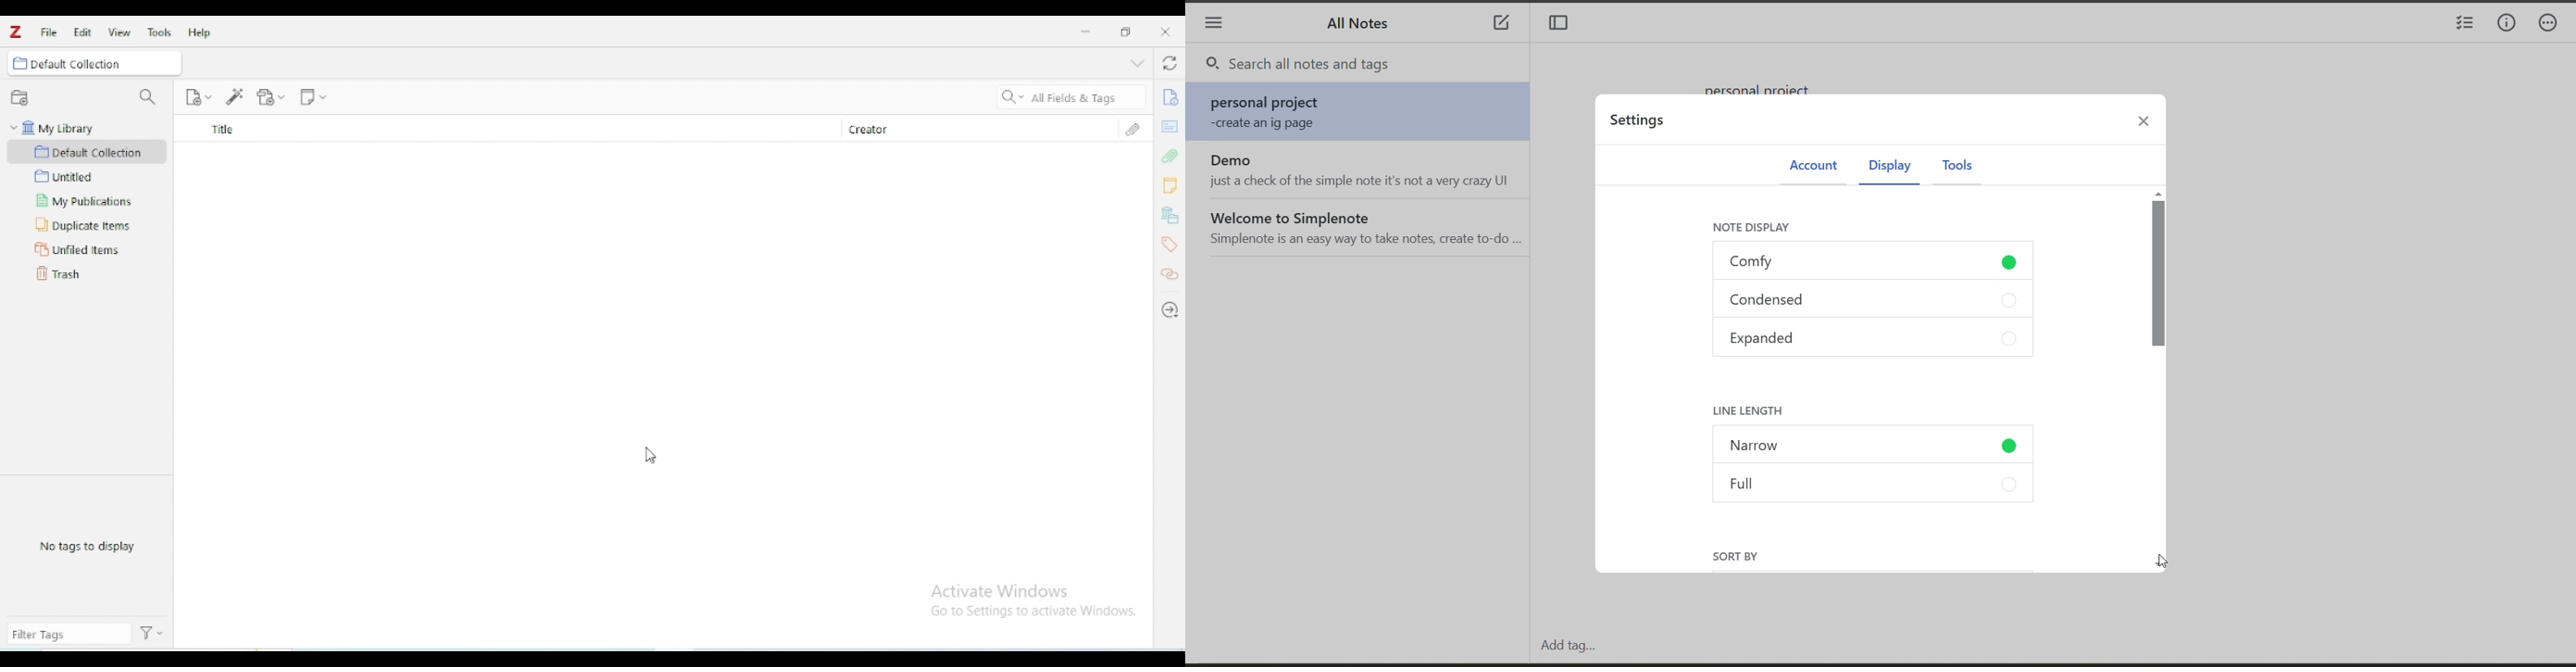 This screenshot has width=2576, height=672. Describe the element at coordinates (154, 634) in the screenshot. I see `actions` at that location.